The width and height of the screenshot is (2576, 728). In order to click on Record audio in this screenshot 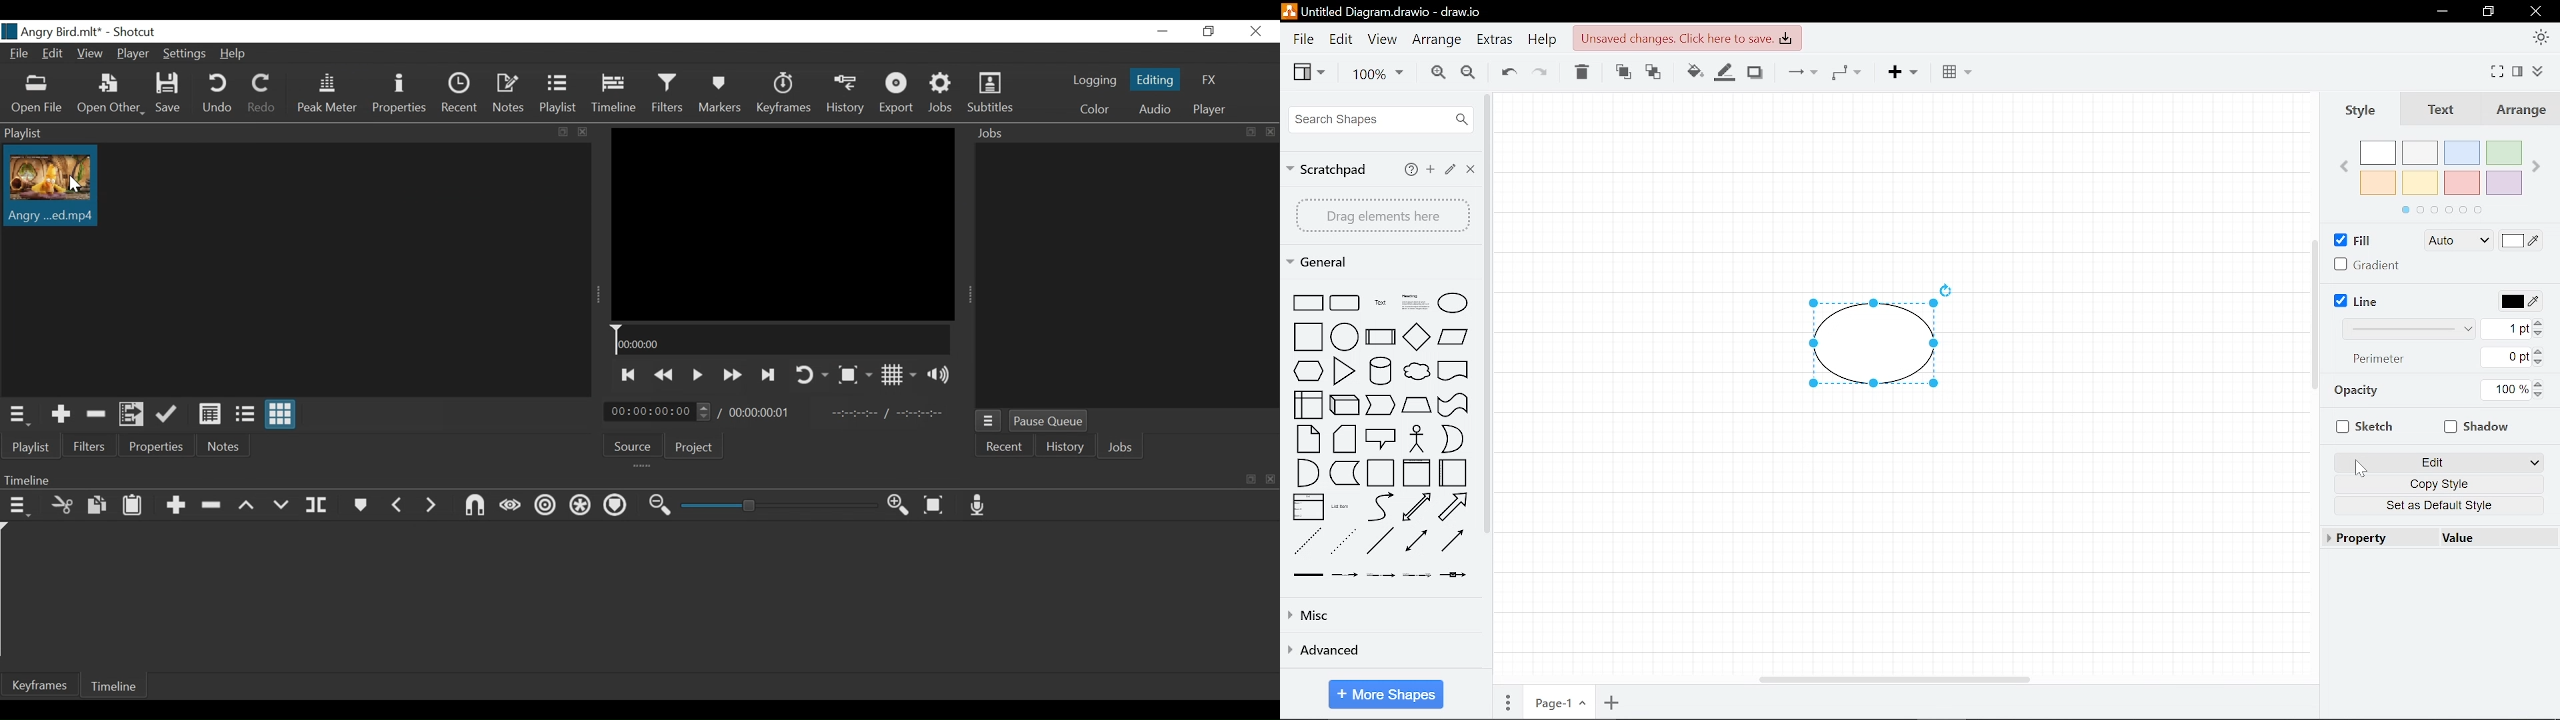, I will do `click(977, 505)`.